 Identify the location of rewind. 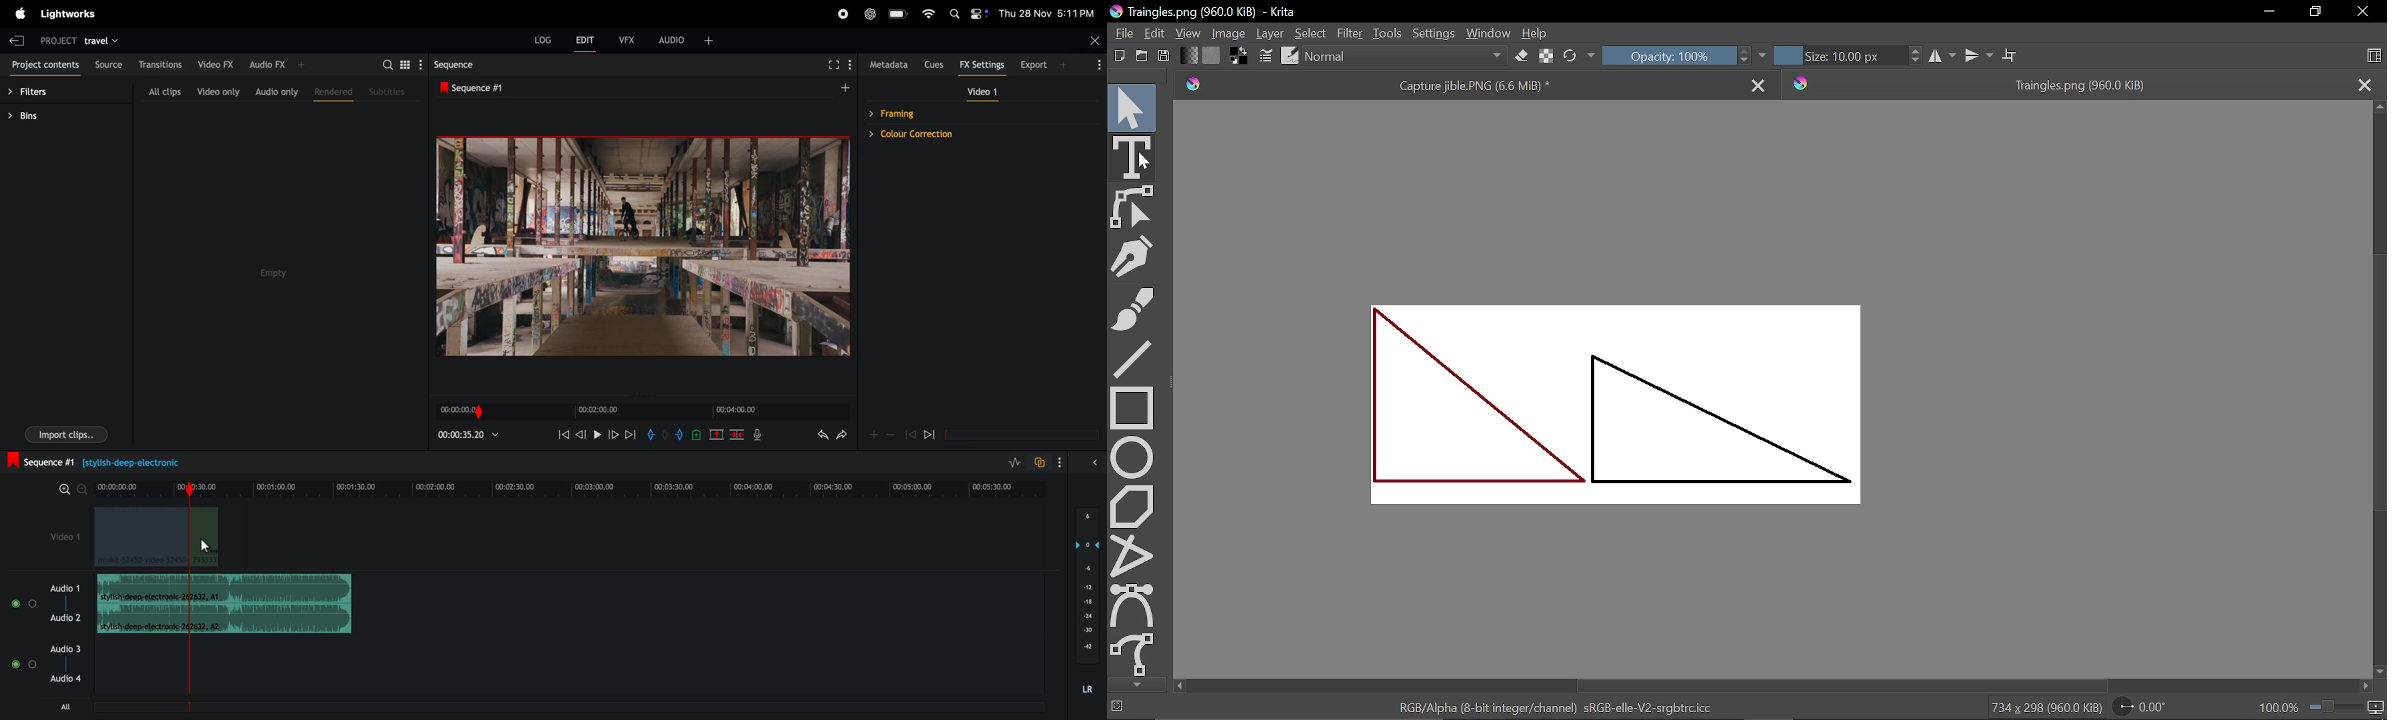
(910, 435).